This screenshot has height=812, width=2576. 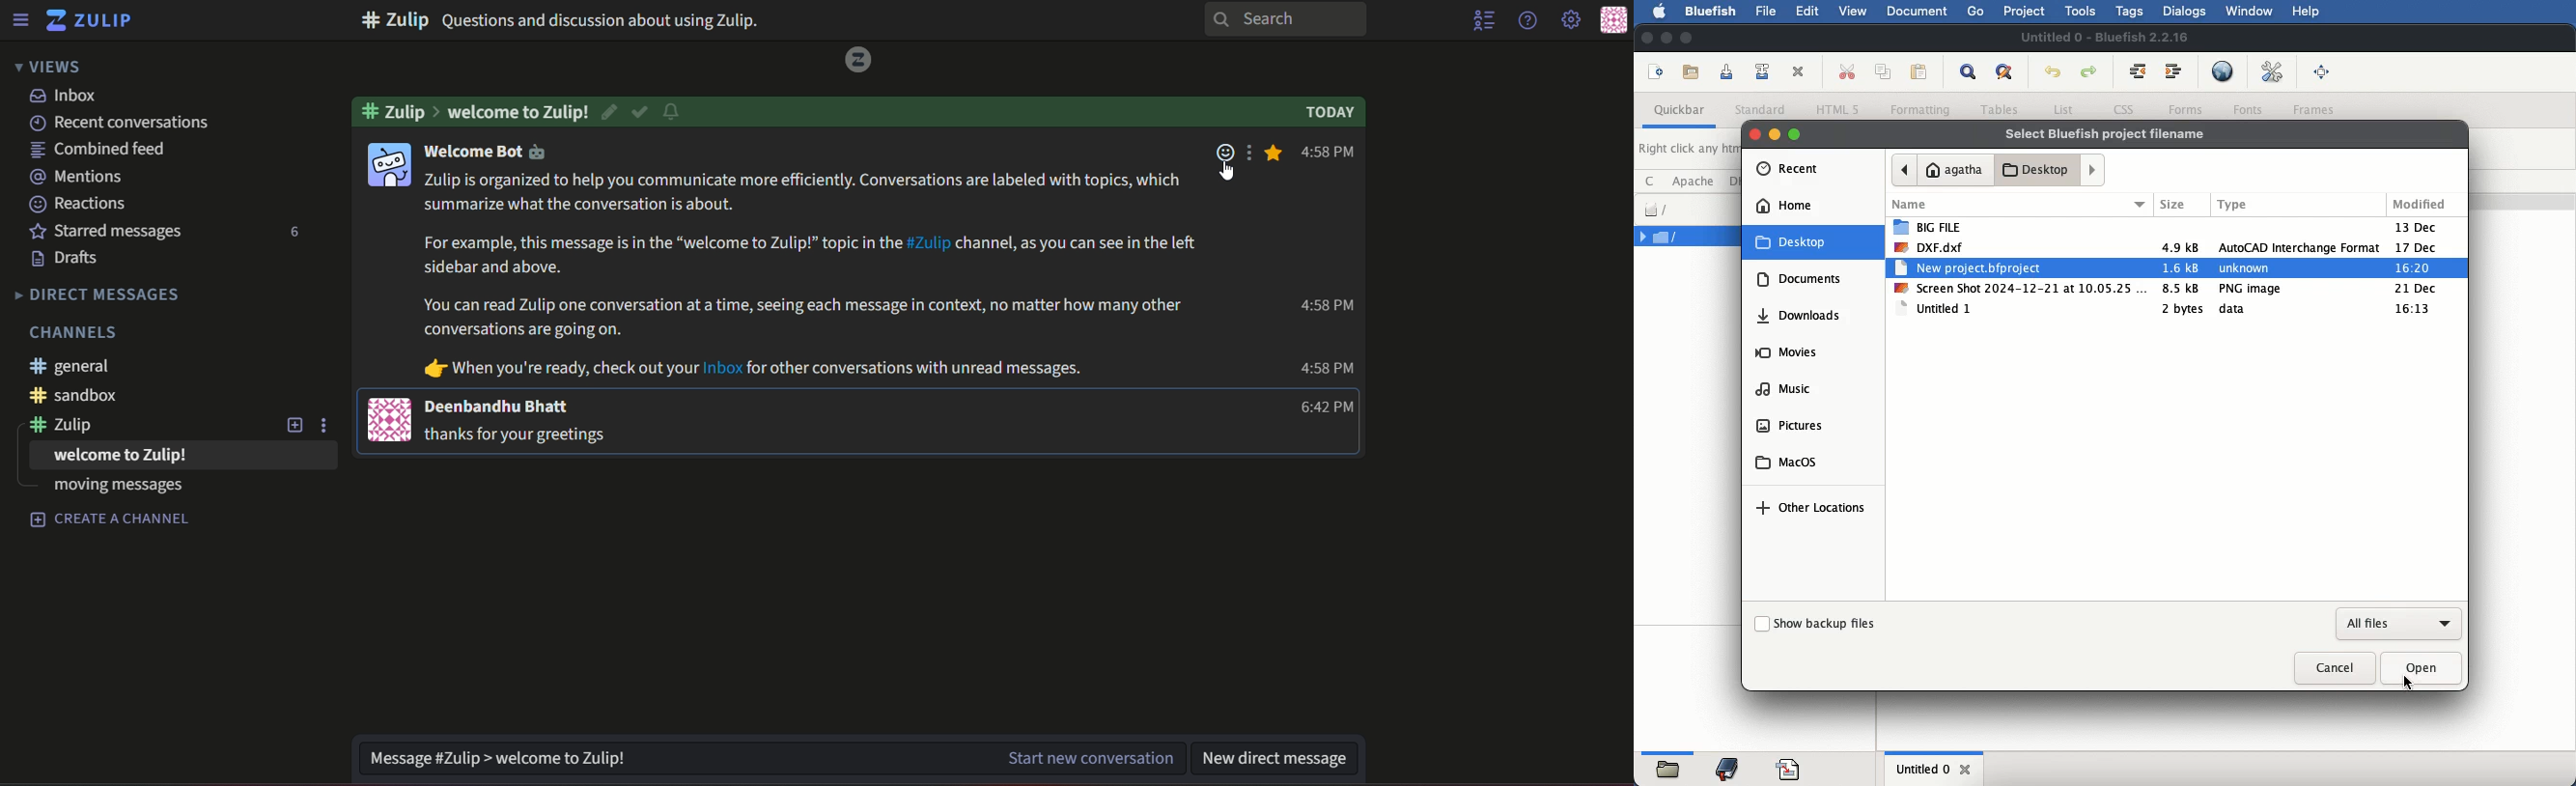 I want to click on undo, so click(x=2053, y=72).